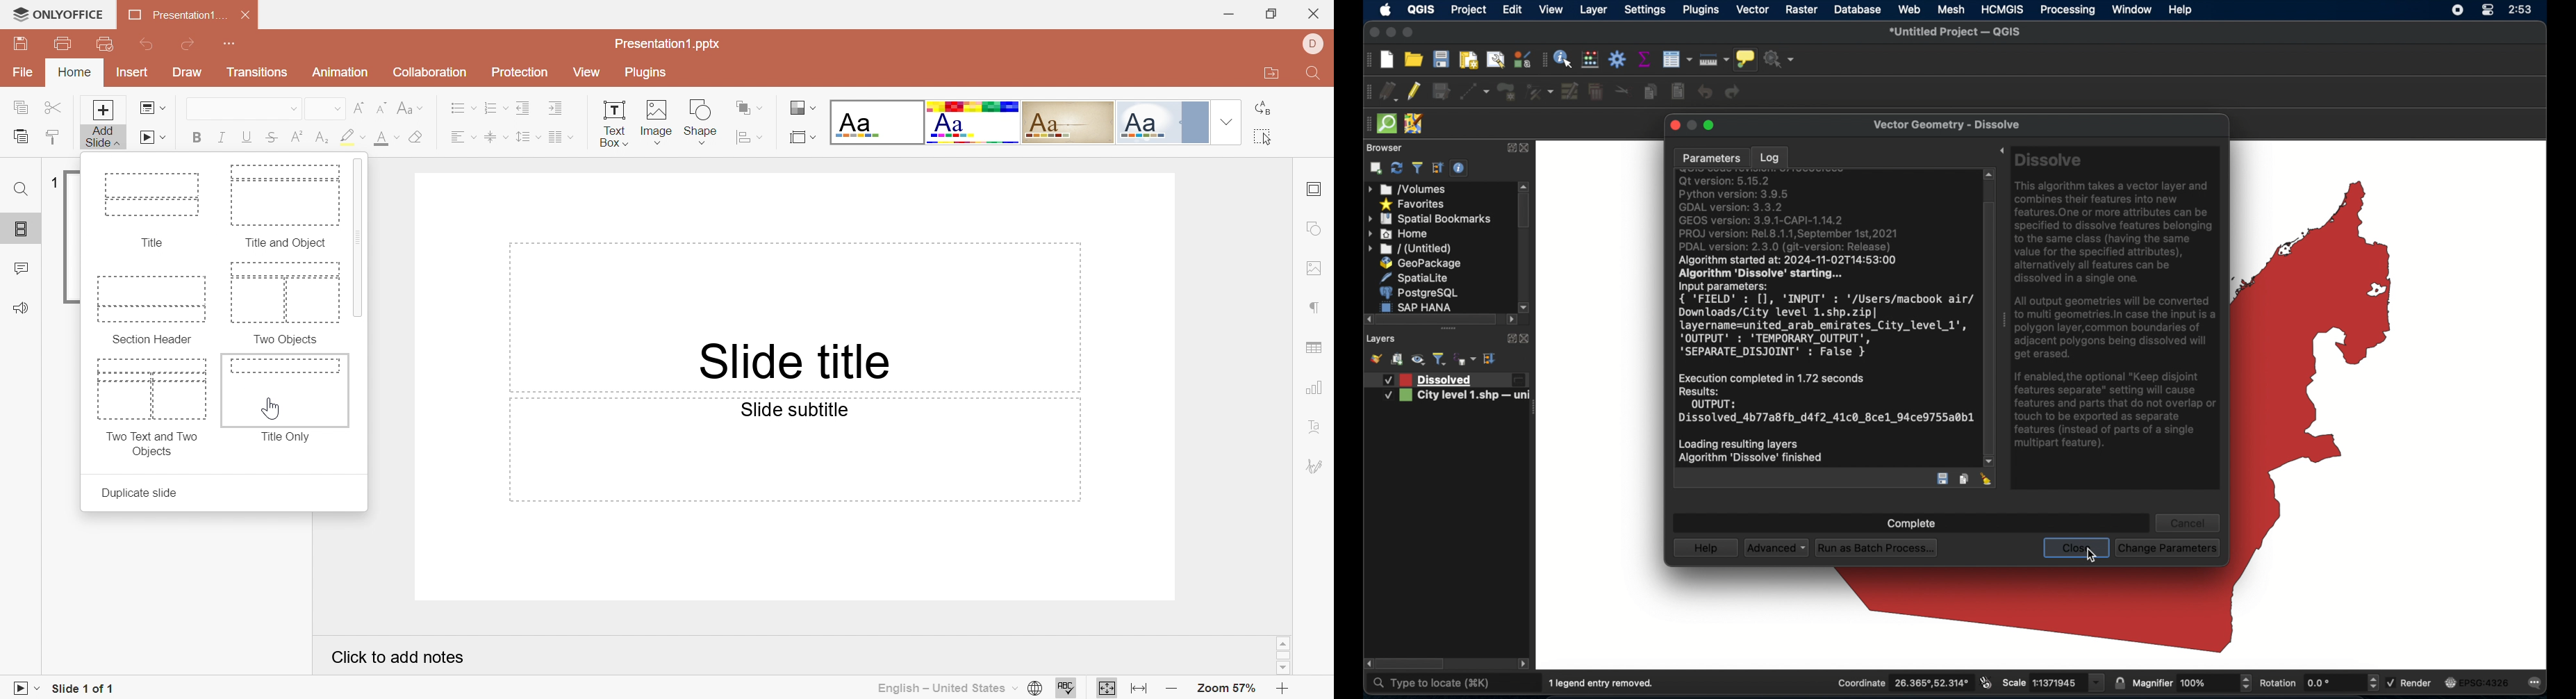  Describe the element at coordinates (2457, 11) in the screenshot. I see `screen recorder icon` at that location.